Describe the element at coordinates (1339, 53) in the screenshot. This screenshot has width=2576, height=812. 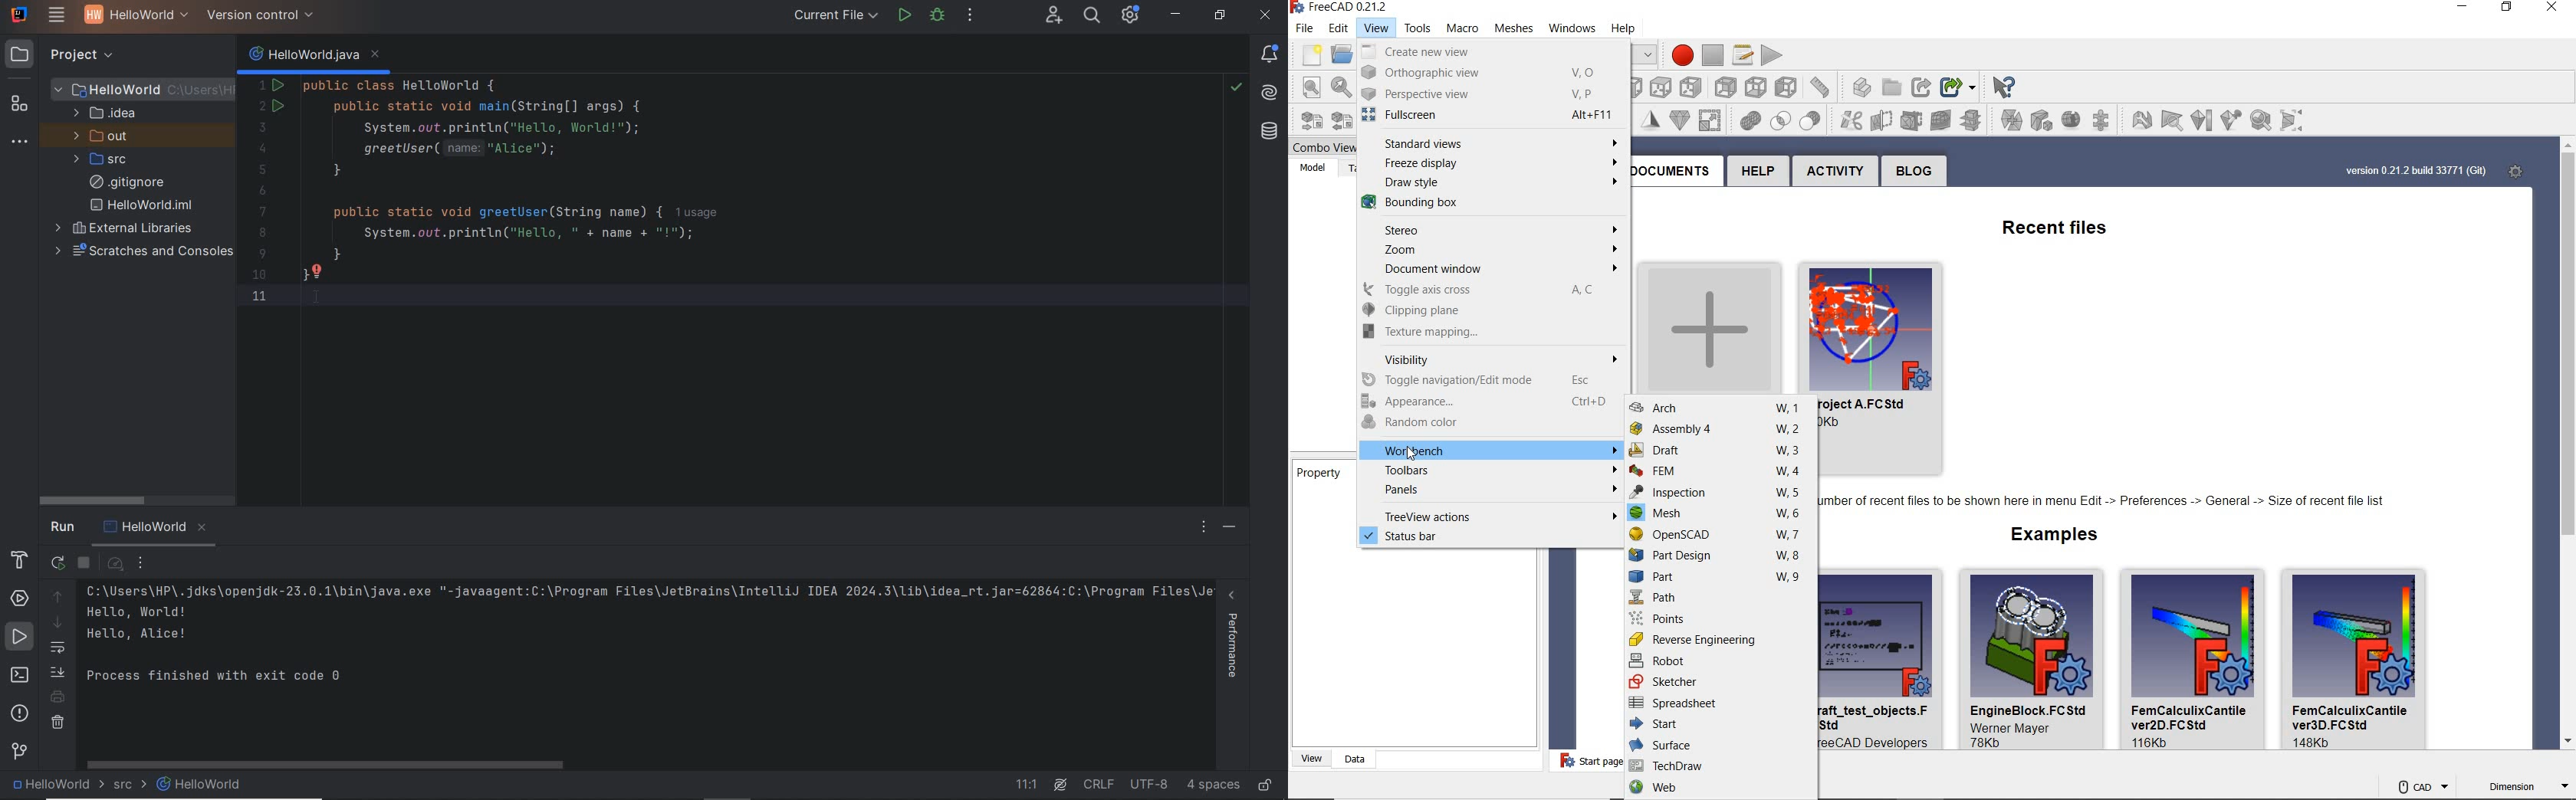
I see `open` at that location.